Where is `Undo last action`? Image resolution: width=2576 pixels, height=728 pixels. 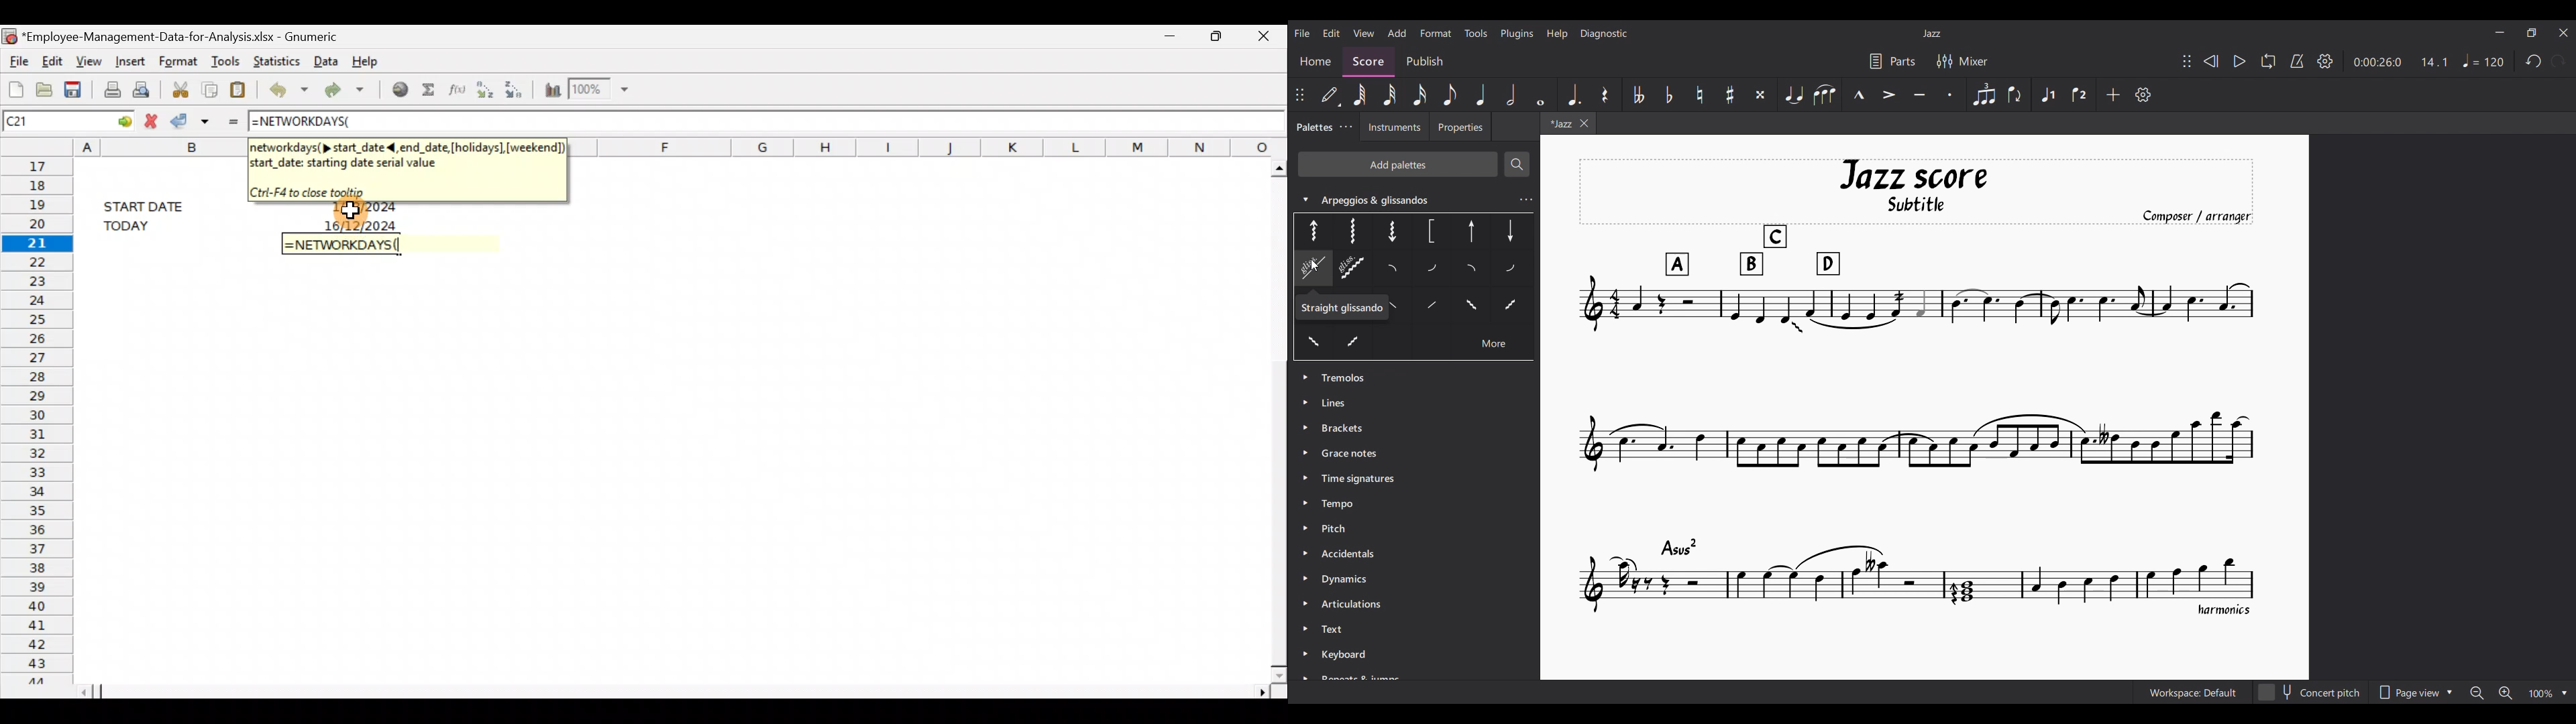 Undo last action is located at coordinates (286, 88).